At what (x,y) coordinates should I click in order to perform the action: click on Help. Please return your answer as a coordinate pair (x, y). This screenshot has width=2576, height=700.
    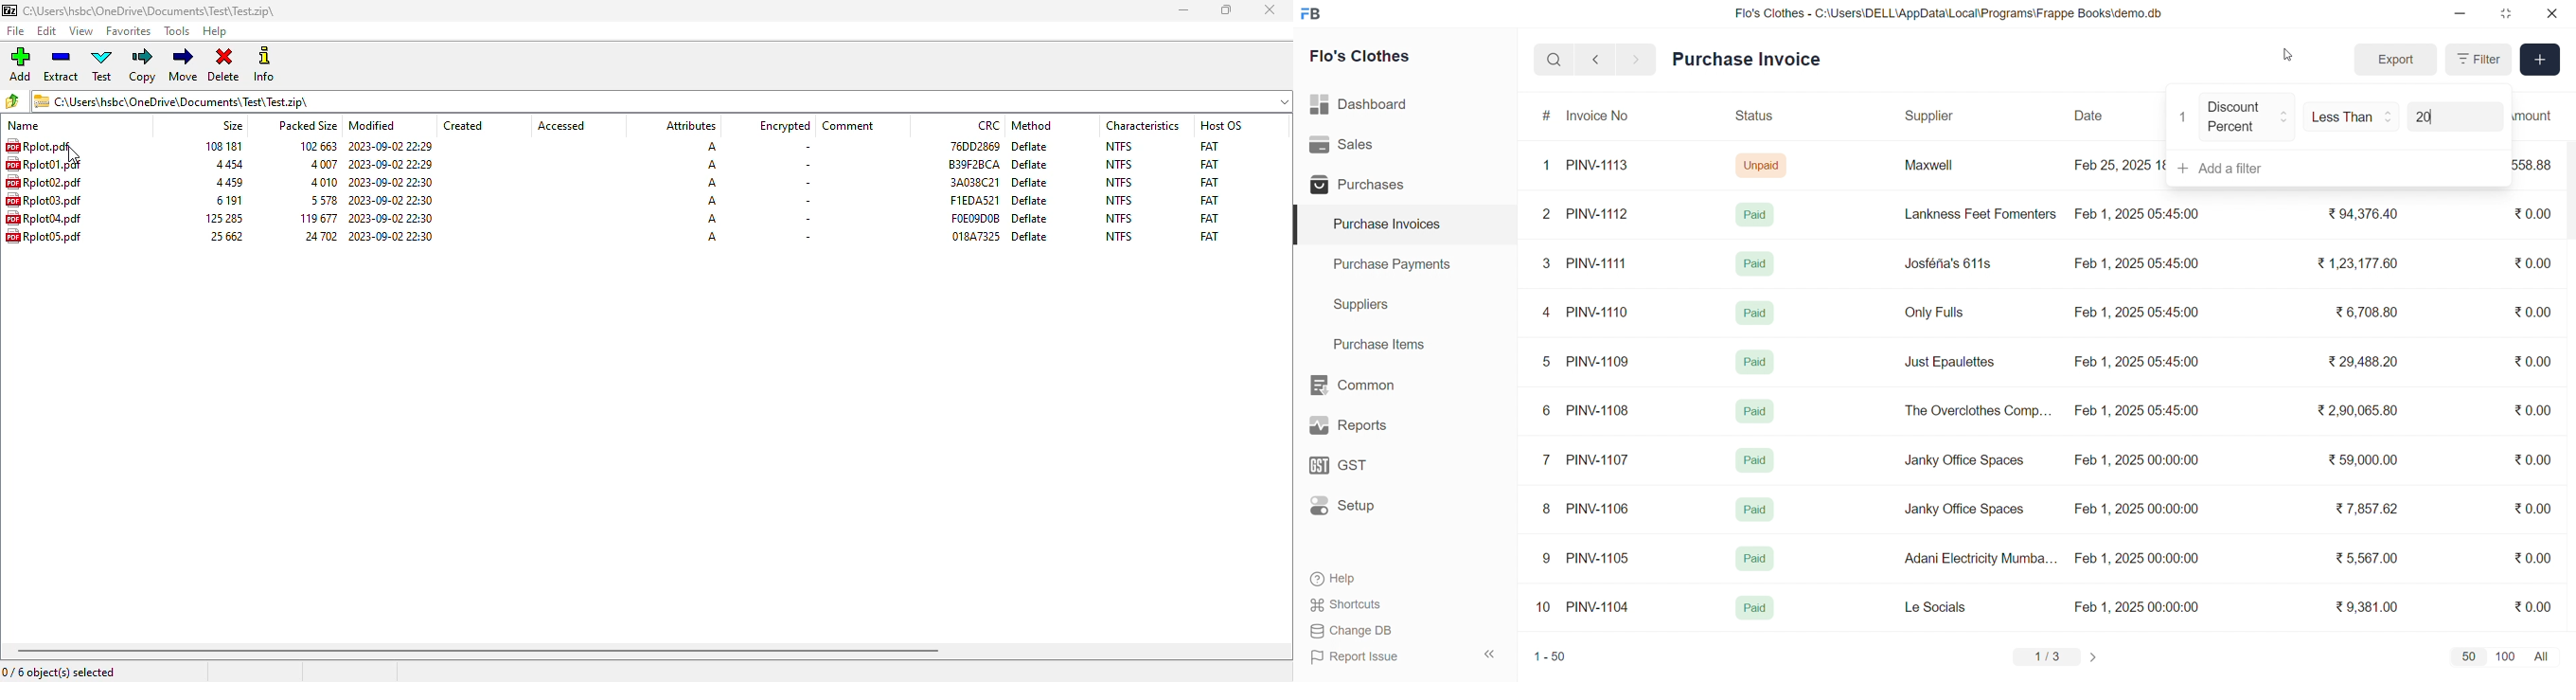
    Looking at the image, I should click on (1376, 580).